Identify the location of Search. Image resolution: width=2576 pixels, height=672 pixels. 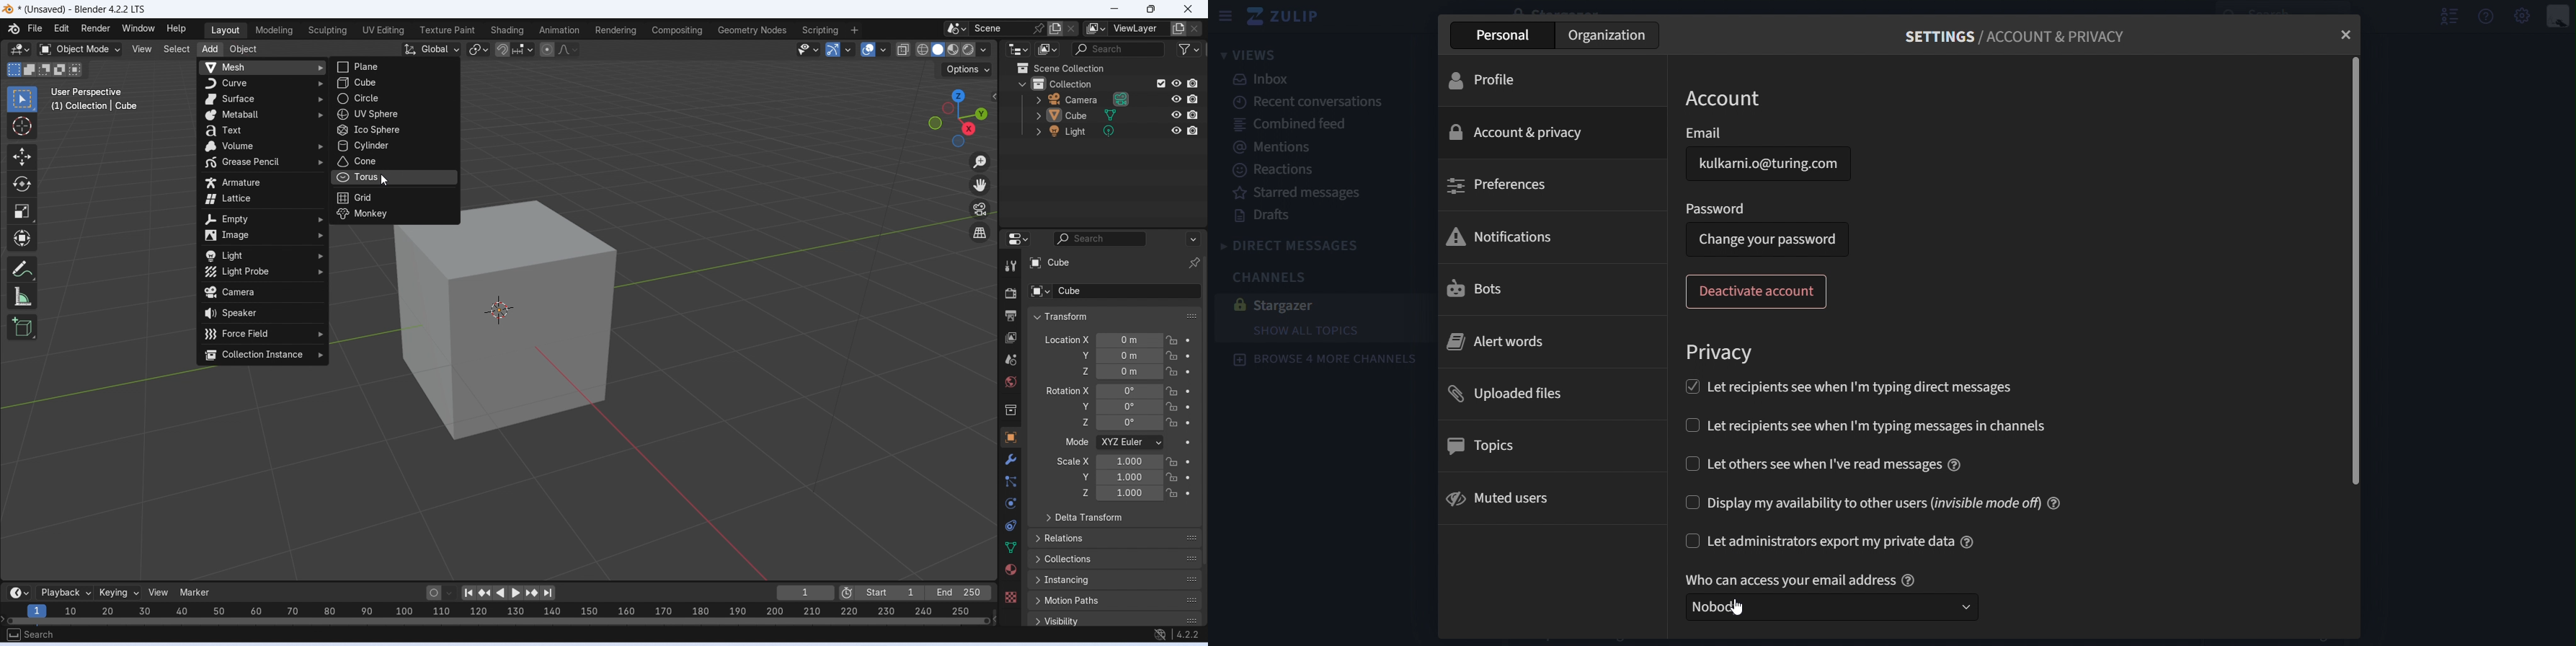
(1115, 49).